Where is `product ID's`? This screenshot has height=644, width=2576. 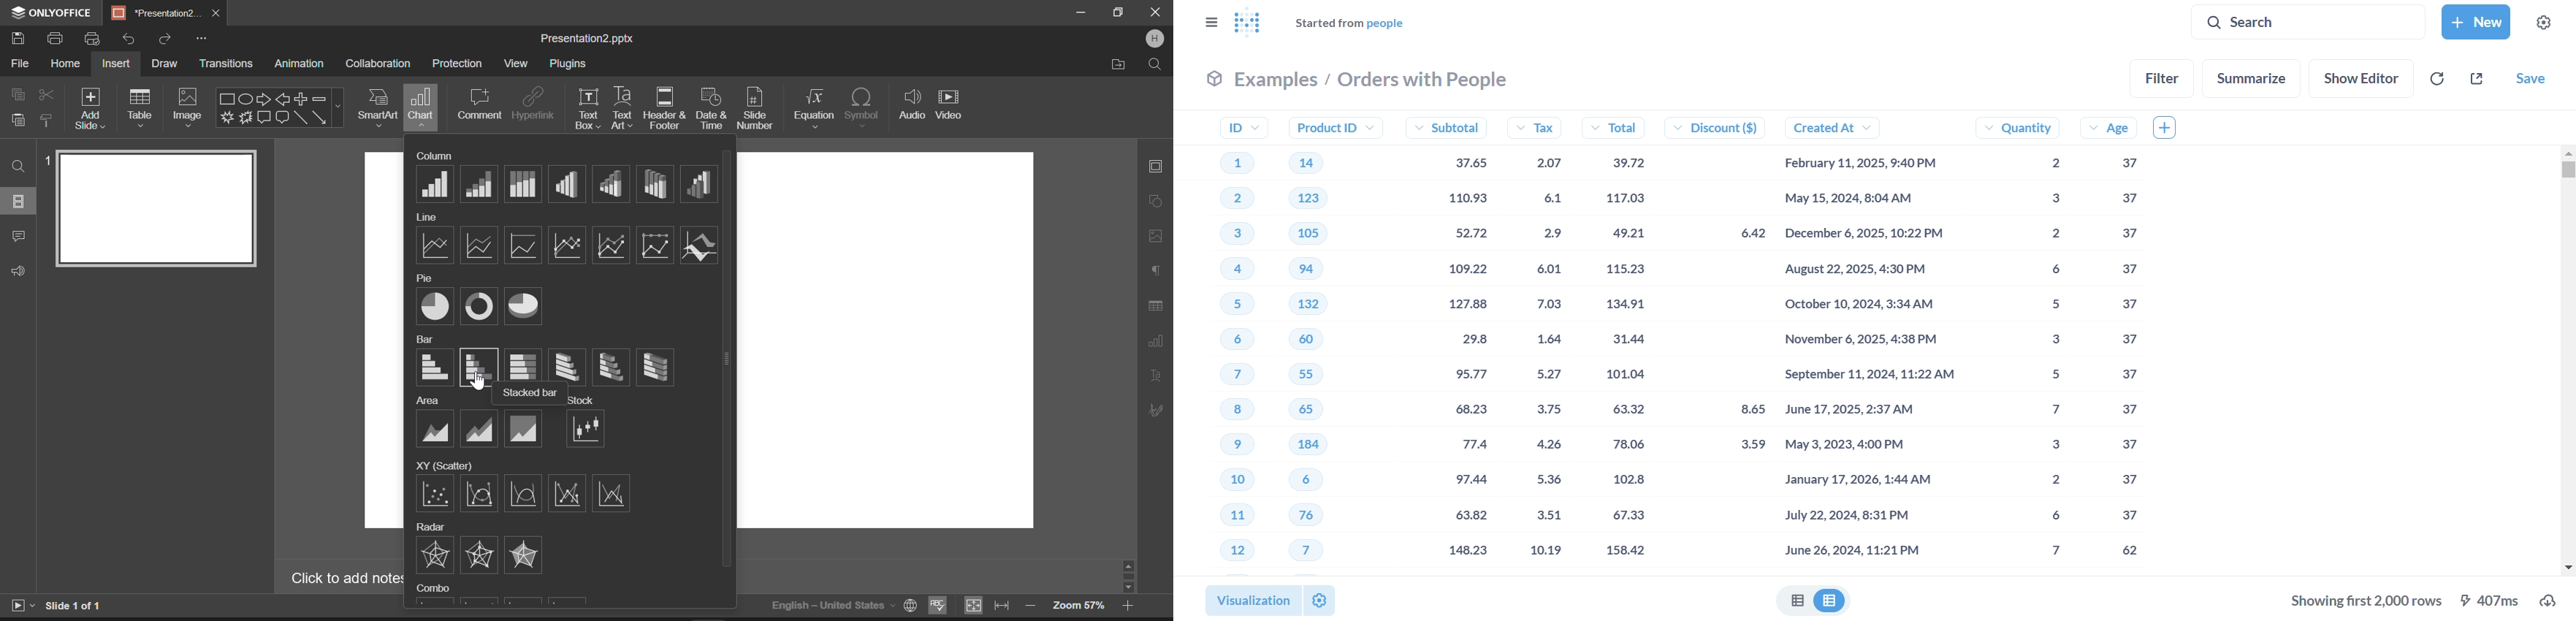
product ID's is located at coordinates (1335, 344).